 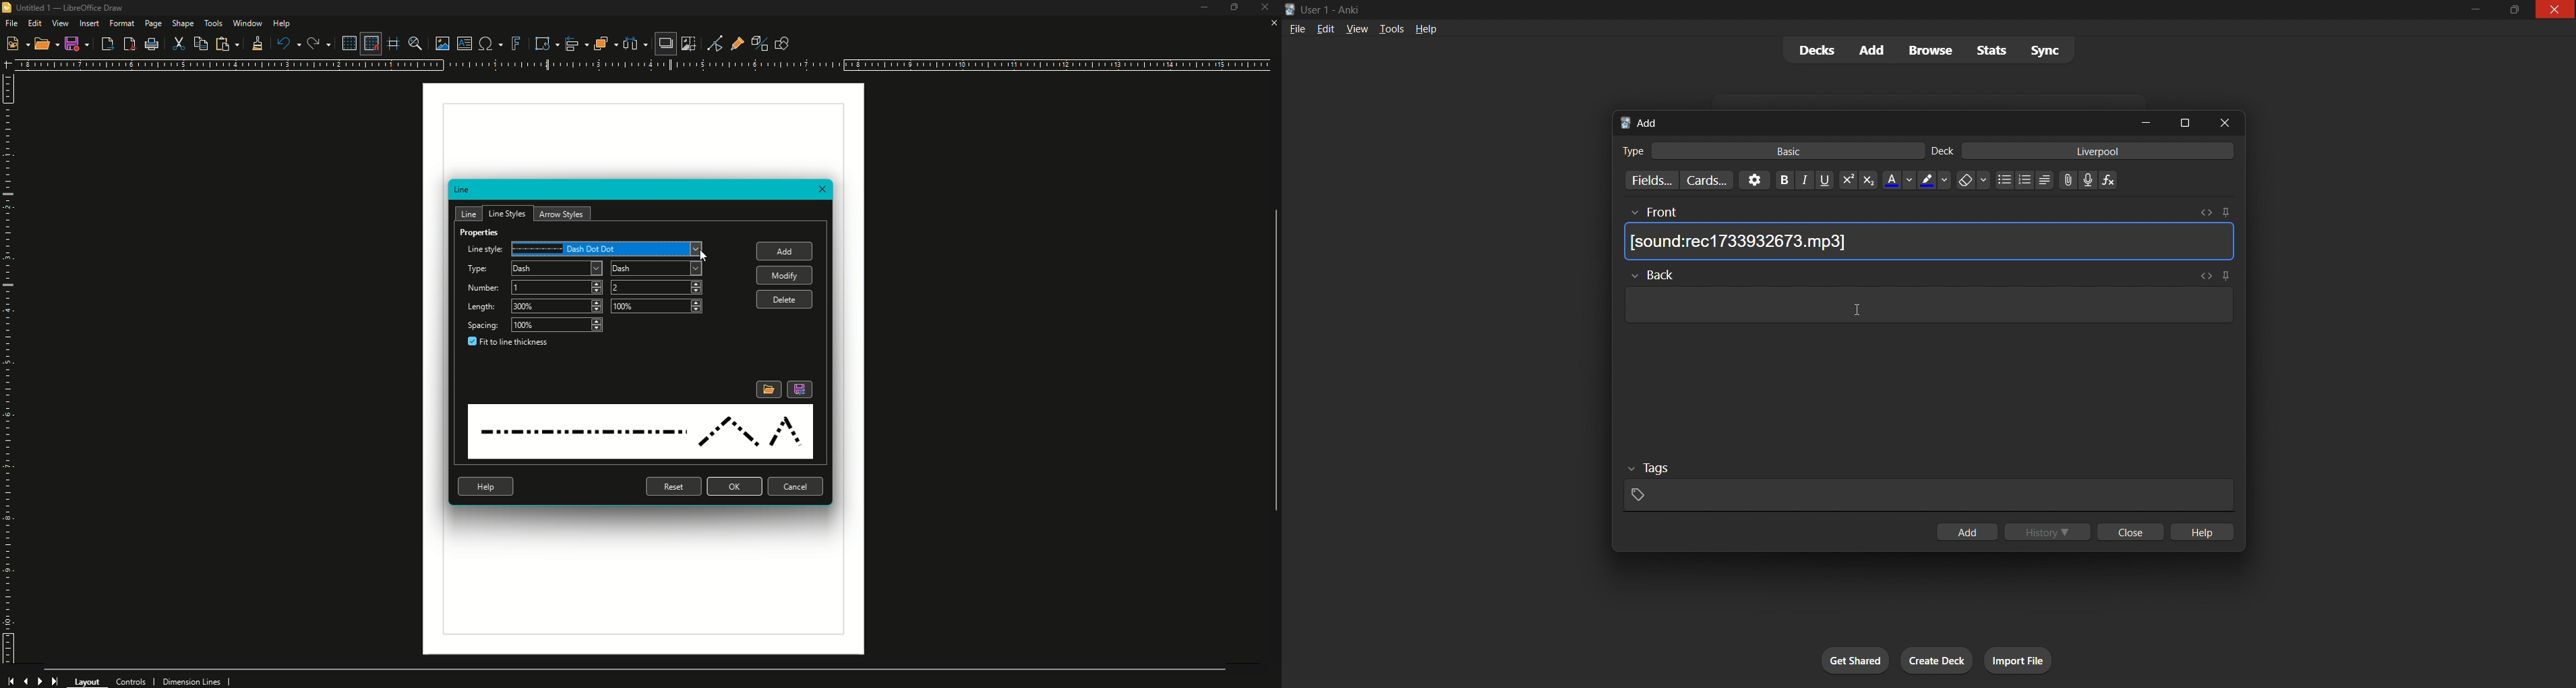 I want to click on stats, so click(x=1992, y=51).